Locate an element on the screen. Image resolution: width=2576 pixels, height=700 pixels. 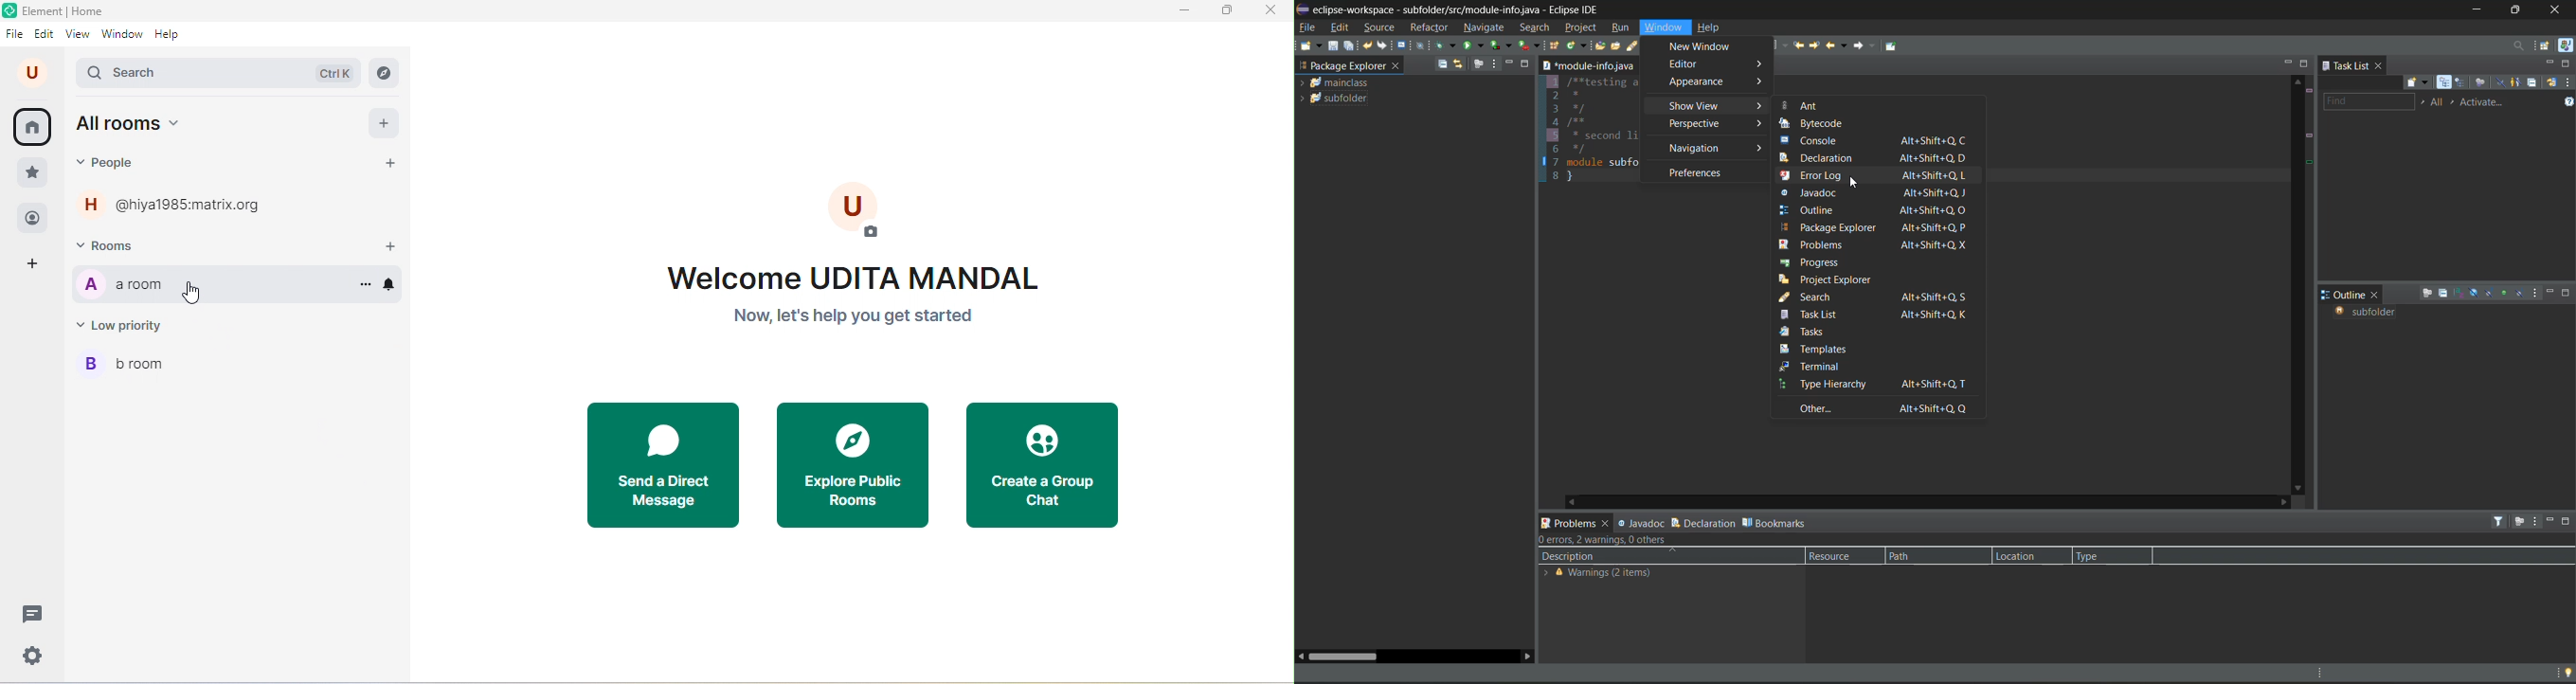
people is located at coordinates (114, 163).